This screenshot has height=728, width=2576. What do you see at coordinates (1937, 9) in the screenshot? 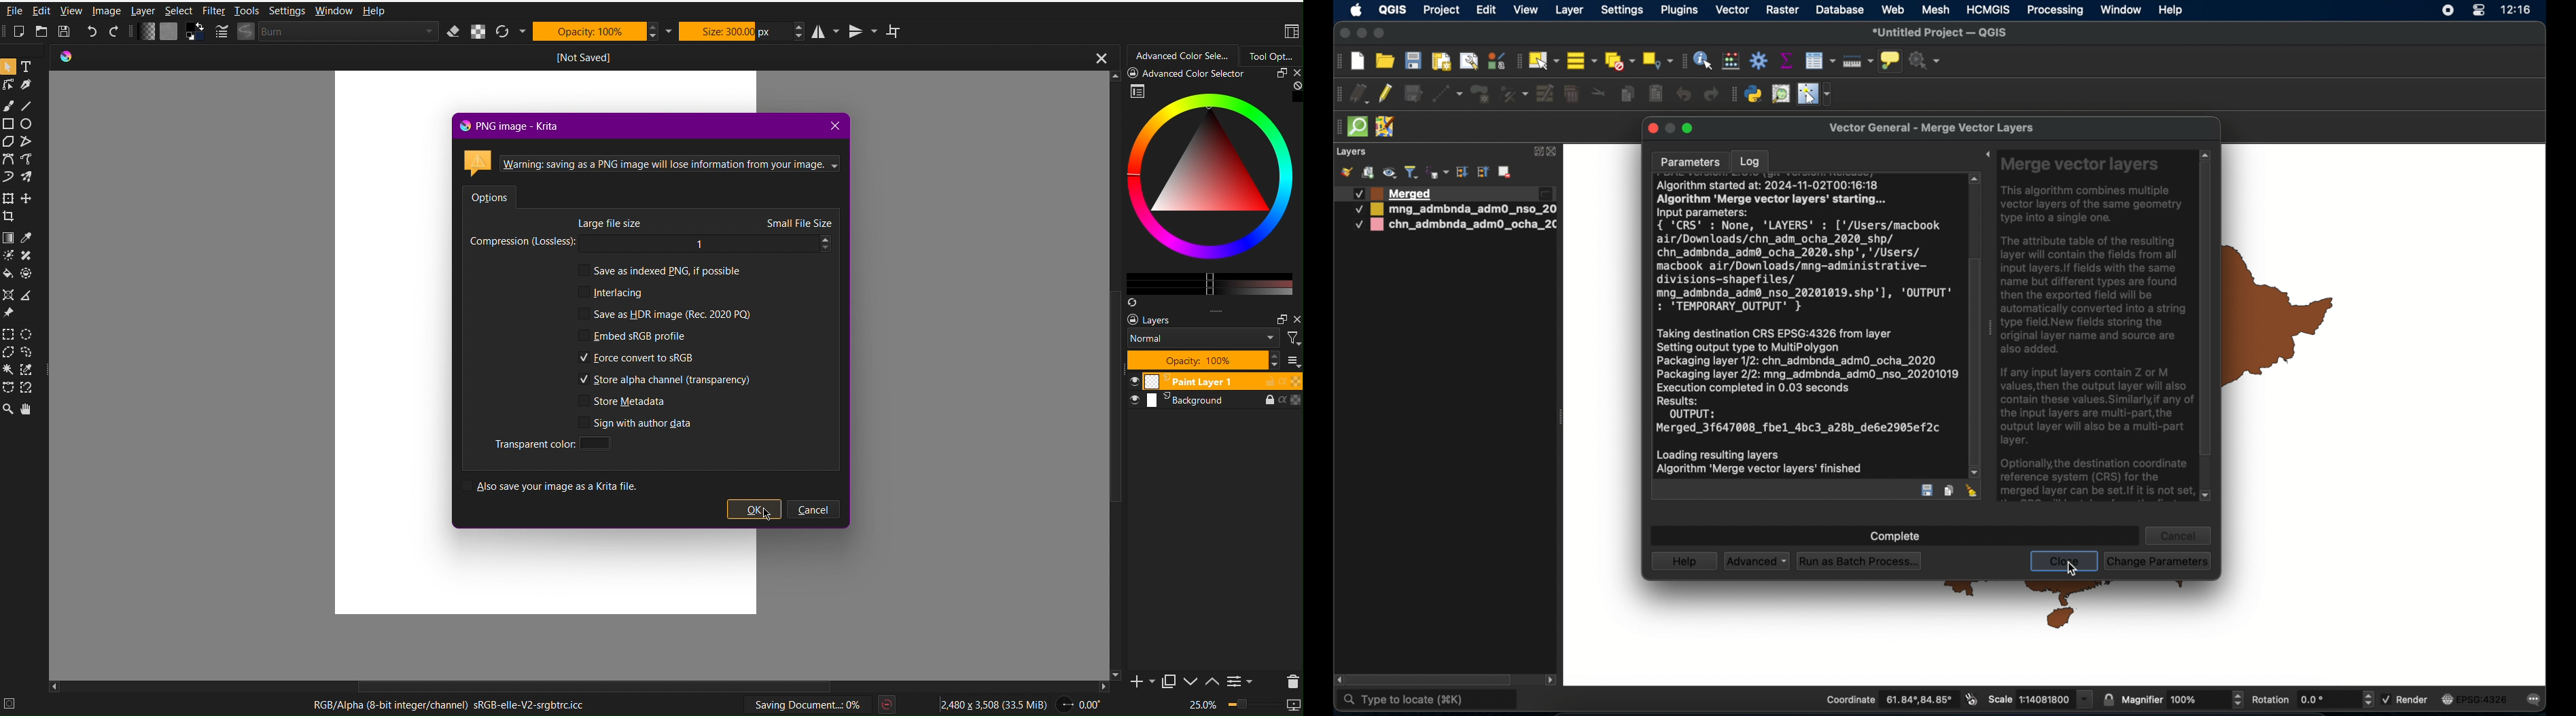
I see `mesh` at bounding box center [1937, 9].